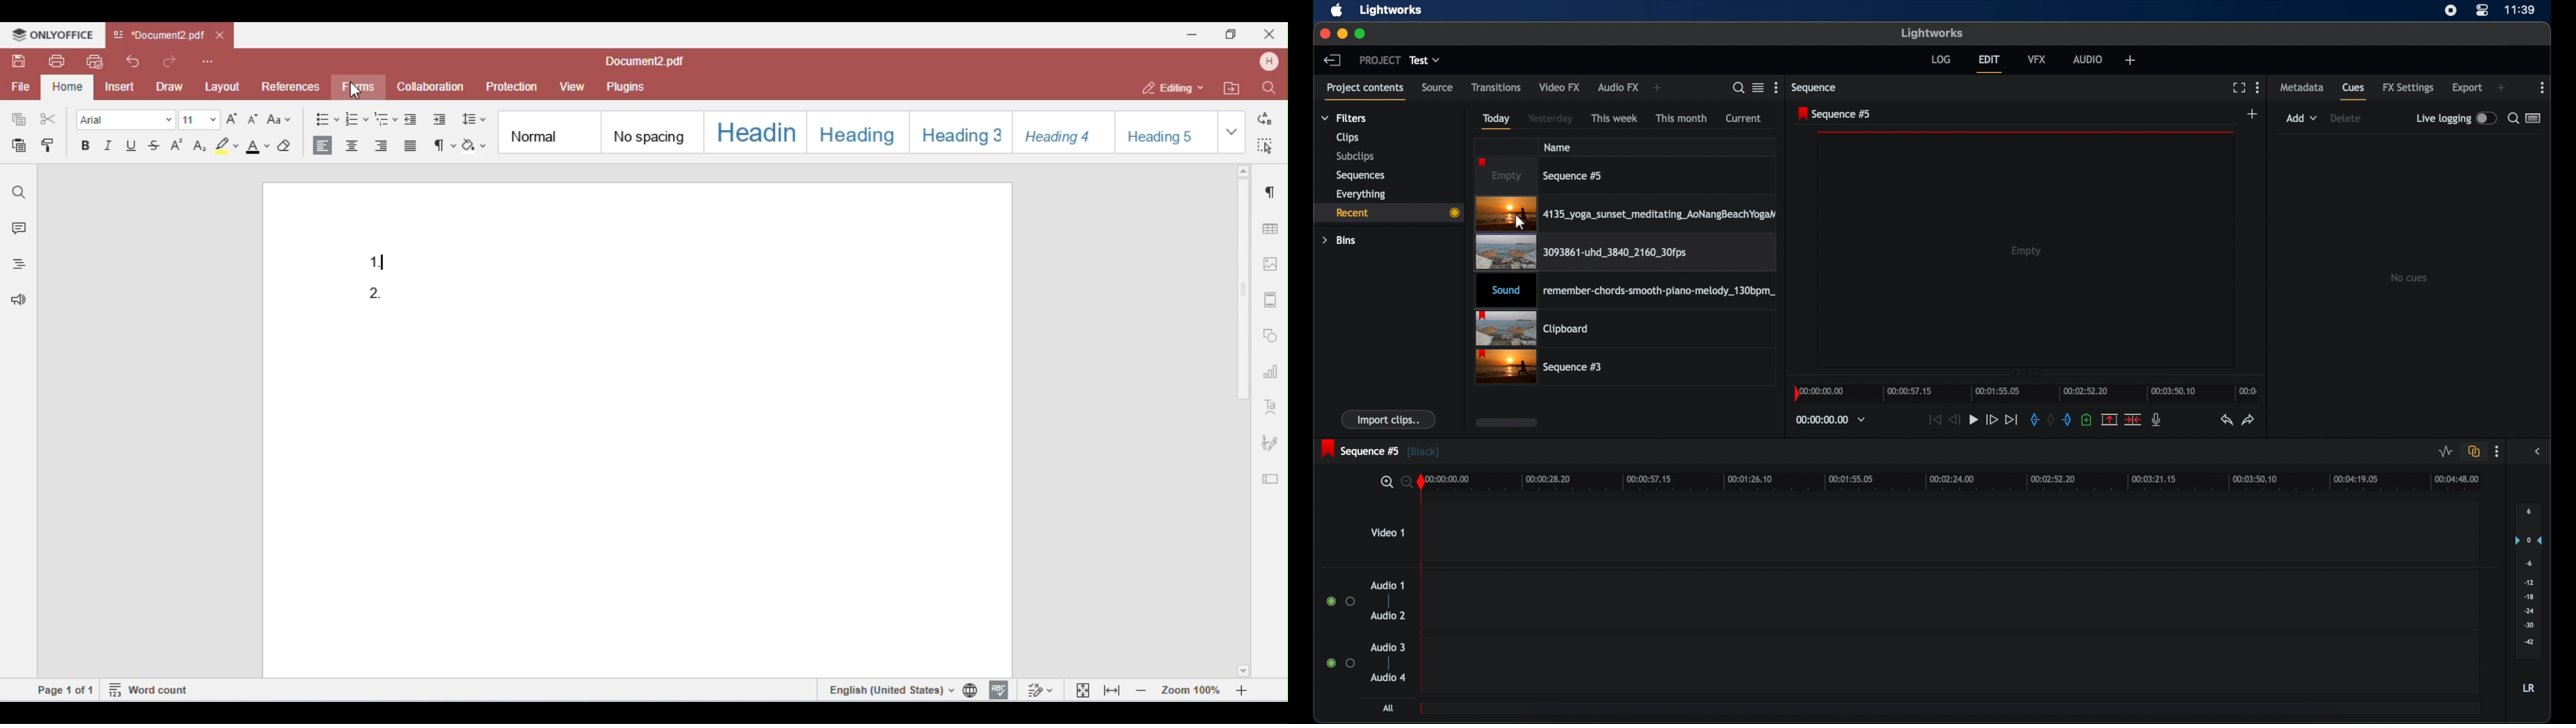 The width and height of the screenshot is (2576, 728). Describe the element at coordinates (2528, 581) in the screenshot. I see `set audio output levels` at that location.